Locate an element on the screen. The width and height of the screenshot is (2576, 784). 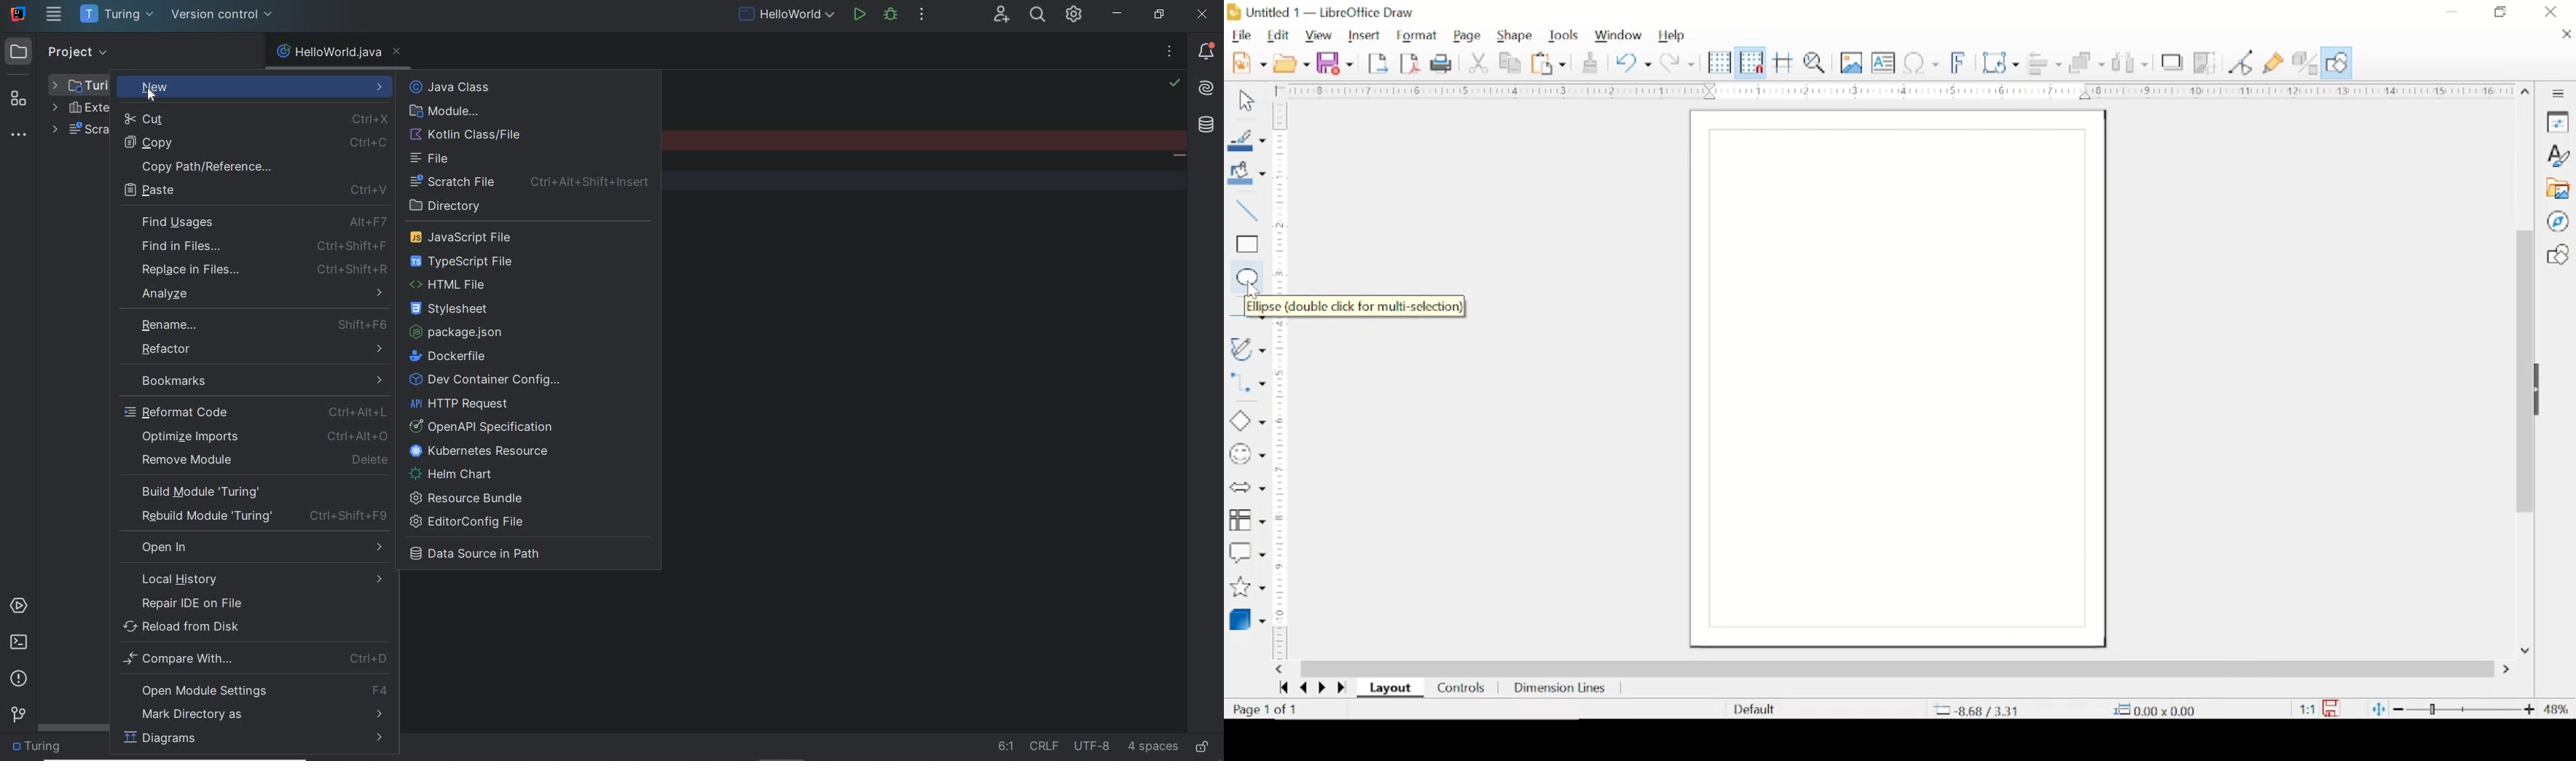
open in is located at coordinates (260, 547).